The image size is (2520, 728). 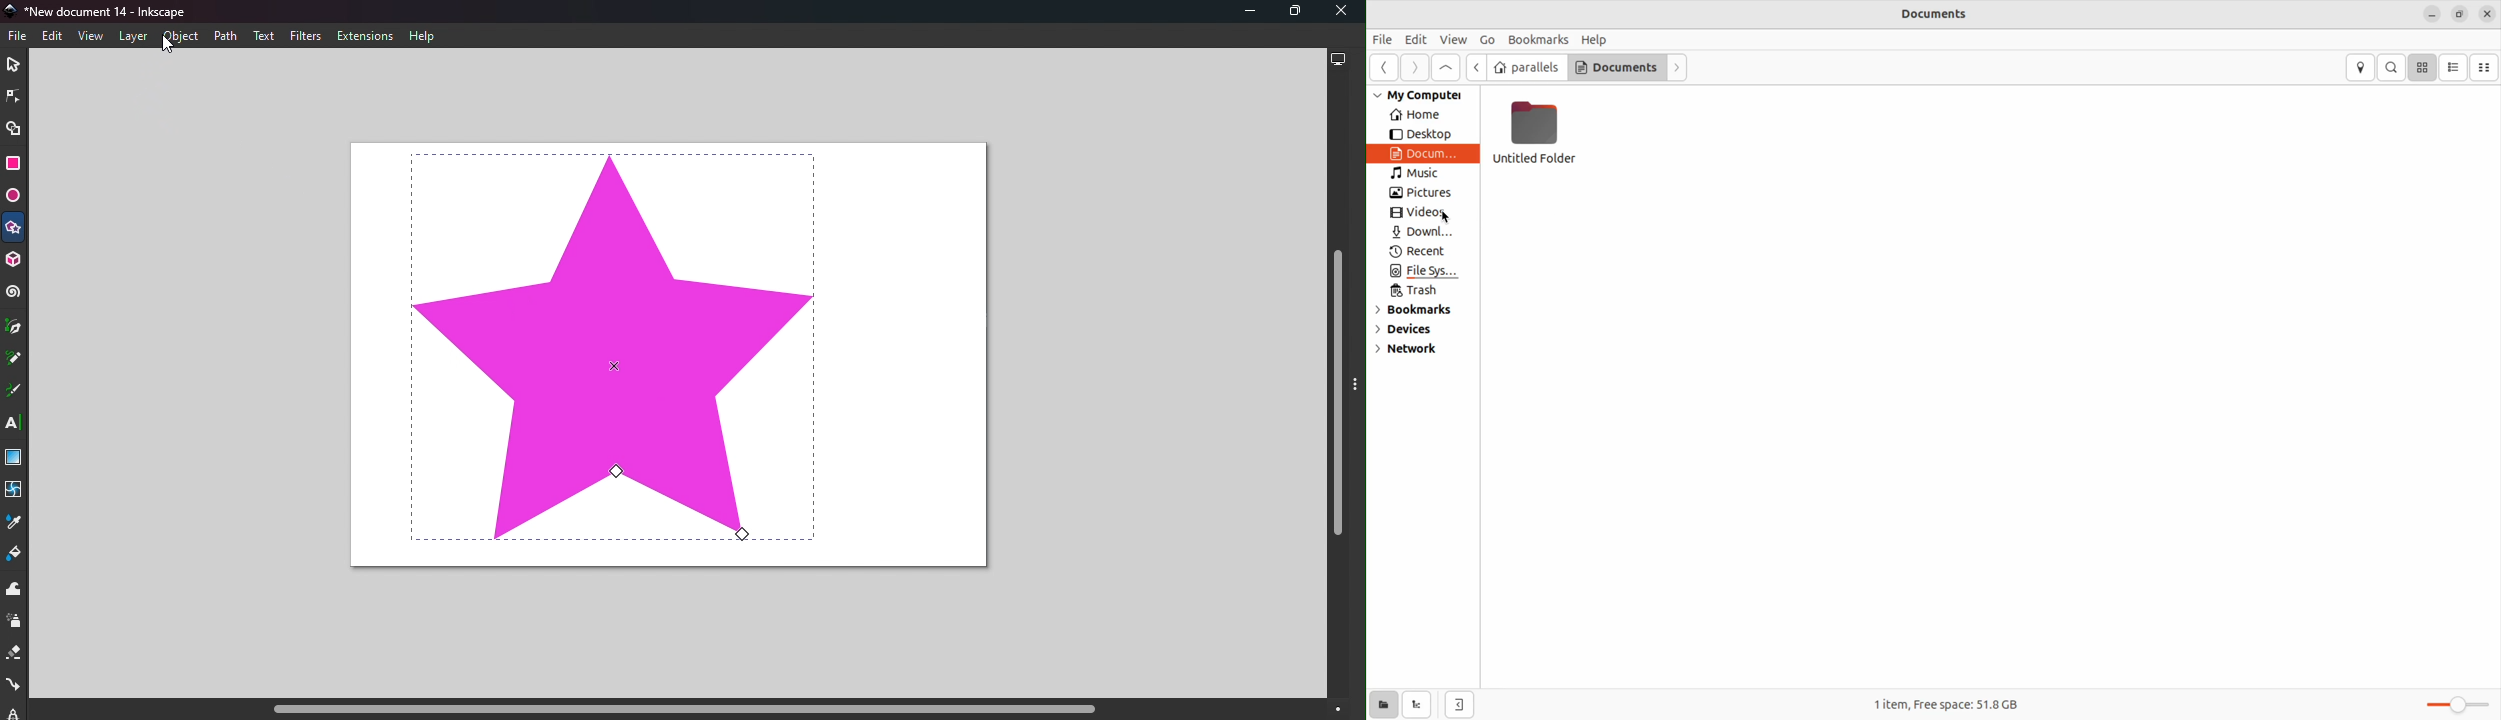 What do you see at coordinates (2362, 67) in the screenshot?
I see `location` at bounding box center [2362, 67].